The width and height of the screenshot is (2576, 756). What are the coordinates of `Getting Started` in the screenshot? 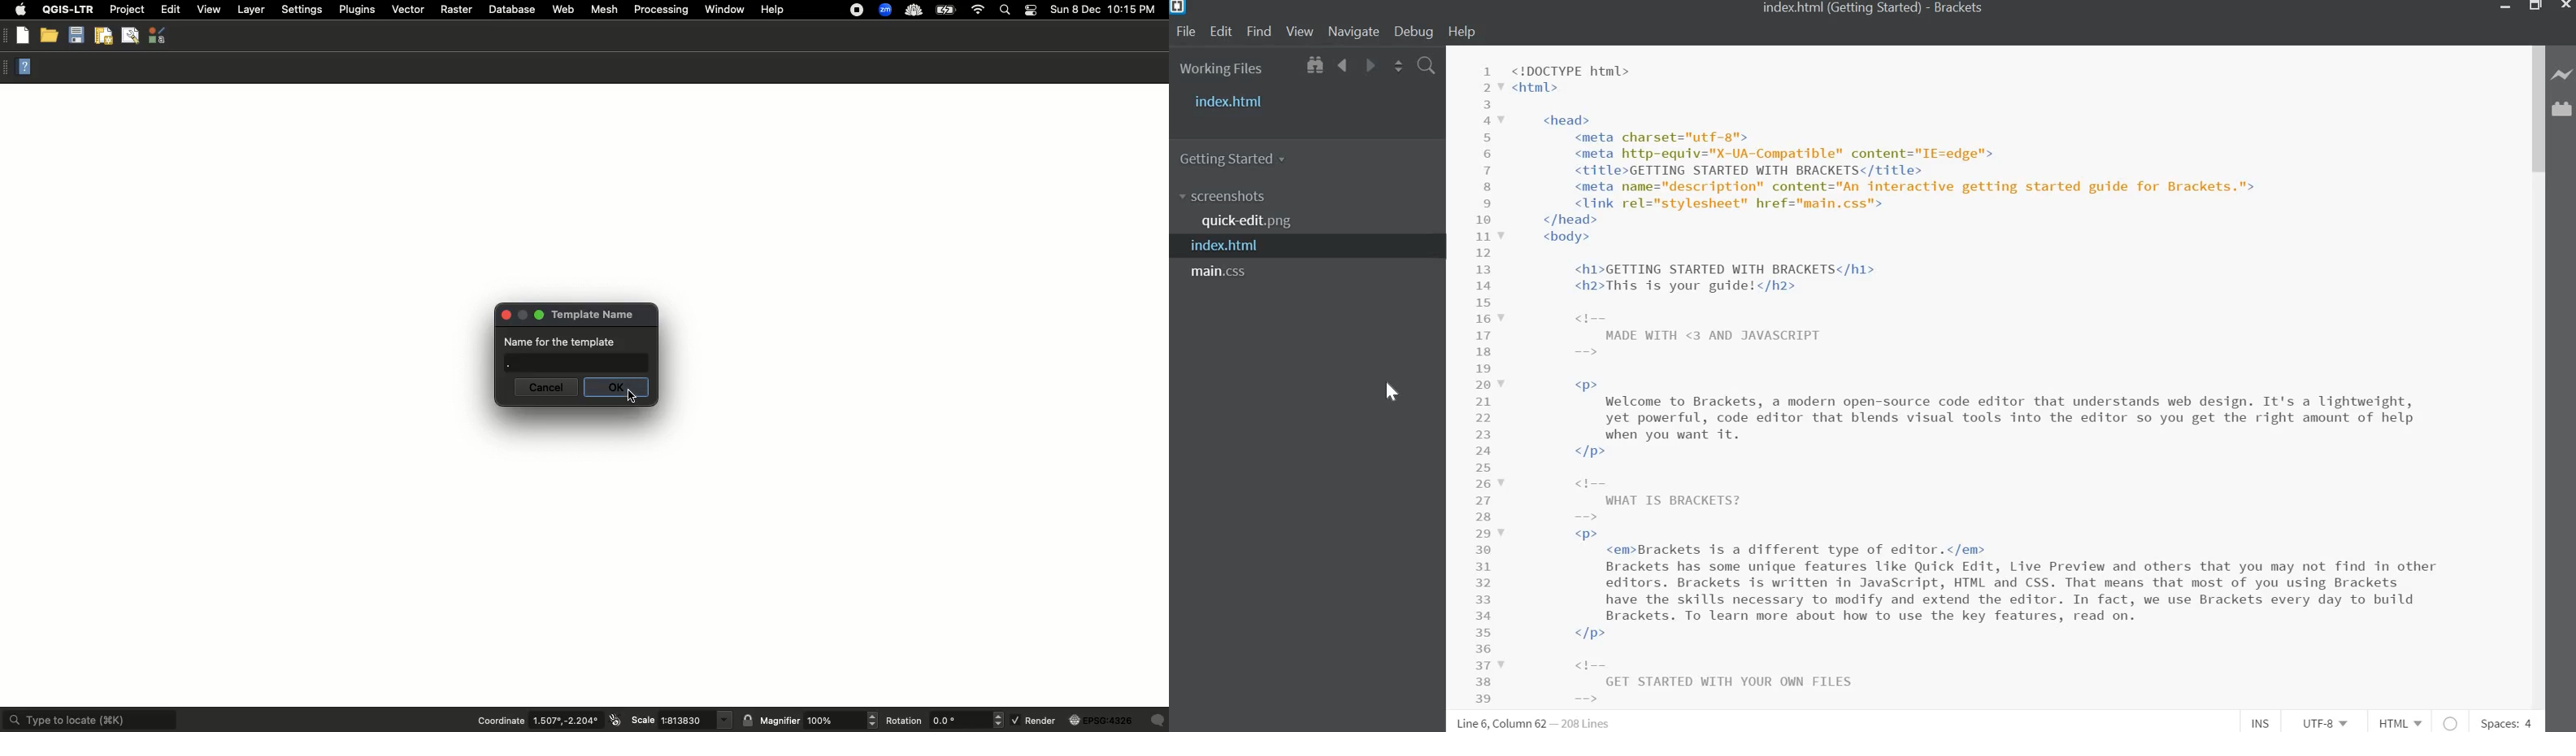 It's located at (1238, 157).